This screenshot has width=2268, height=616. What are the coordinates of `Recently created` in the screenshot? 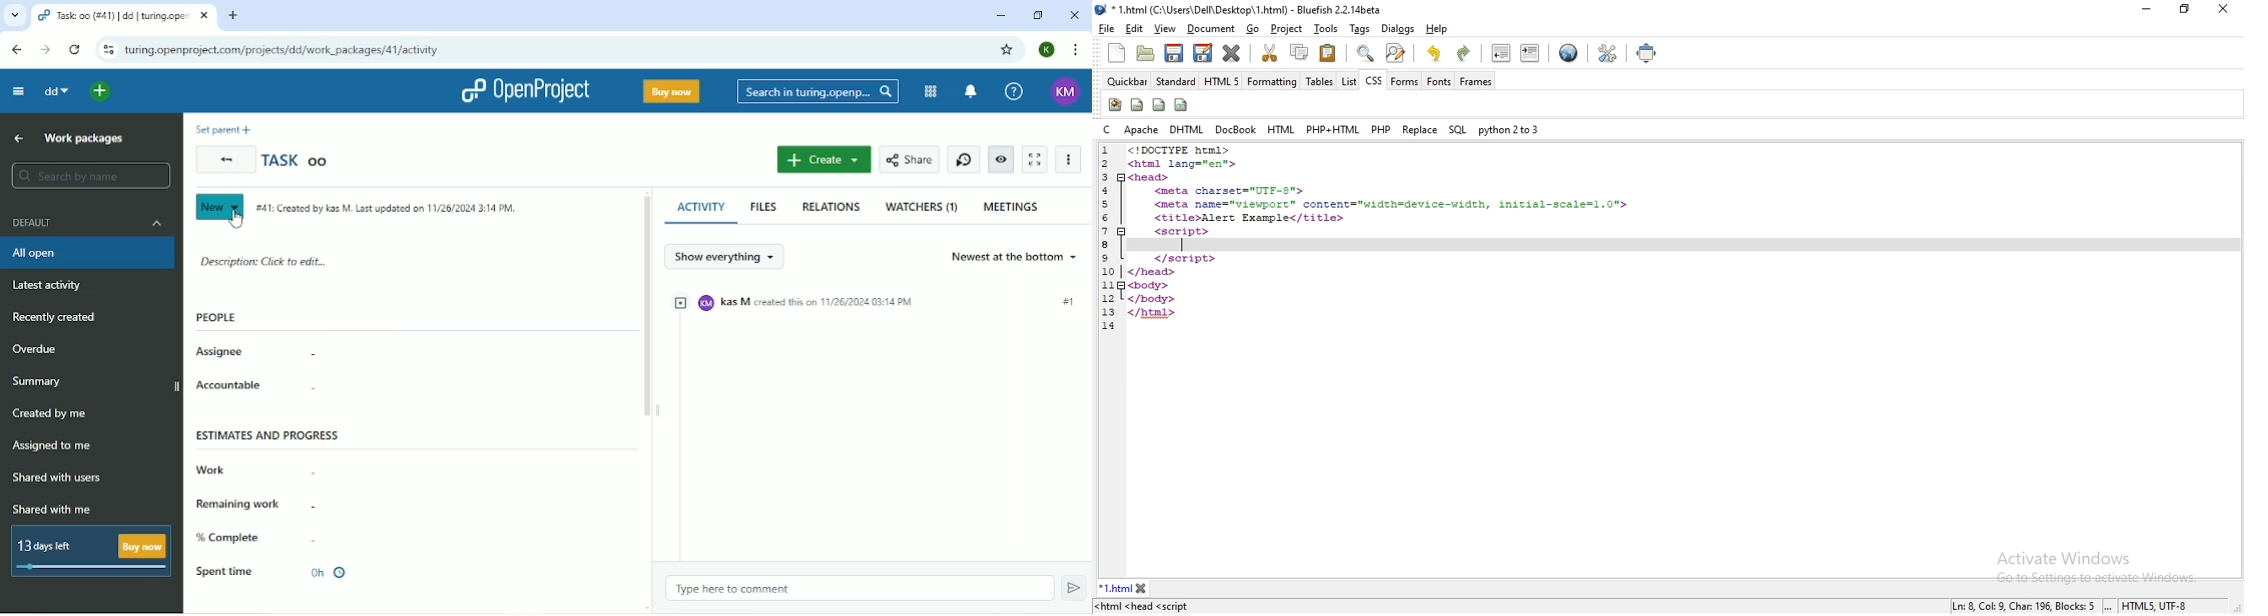 It's located at (60, 318).